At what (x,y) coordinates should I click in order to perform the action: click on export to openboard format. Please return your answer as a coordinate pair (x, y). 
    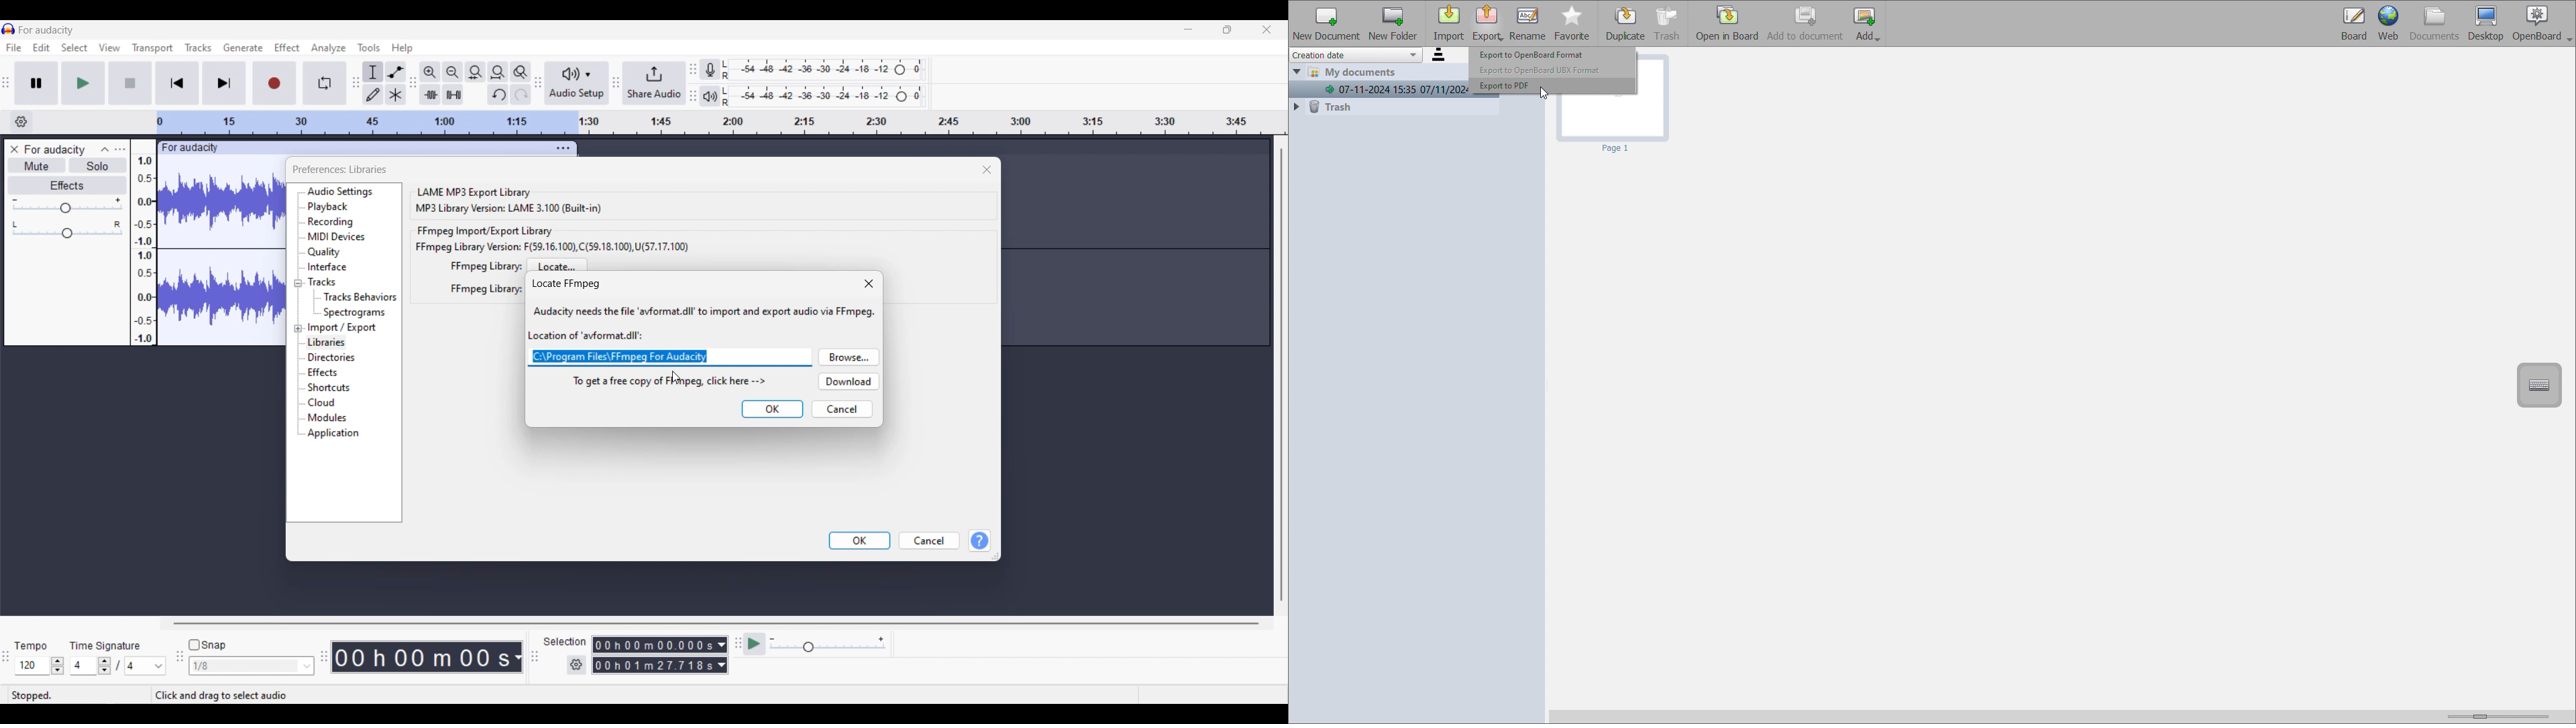
    Looking at the image, I should click on (1552, 54).